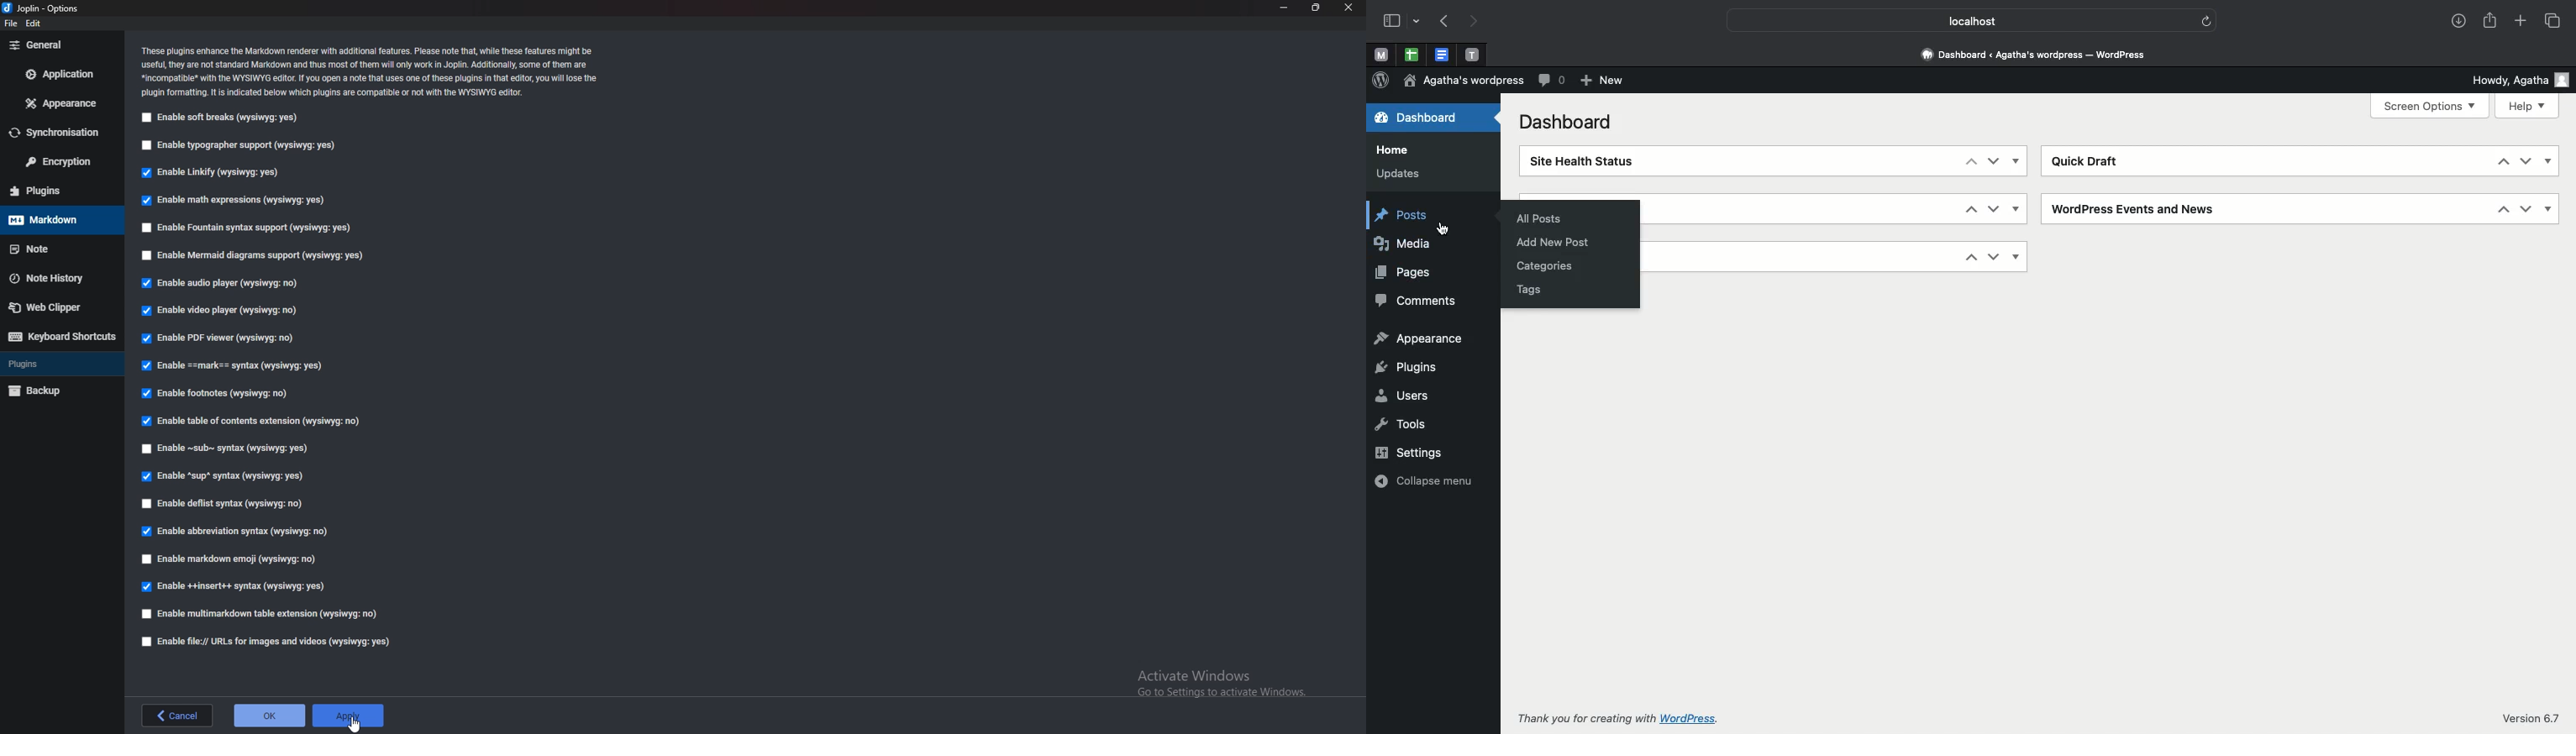 This screenshot has width=2576, height=756. Describe the element at coordinates (259, 254) in the screenshot. I see `Enable mermaid diagram support` at that location.